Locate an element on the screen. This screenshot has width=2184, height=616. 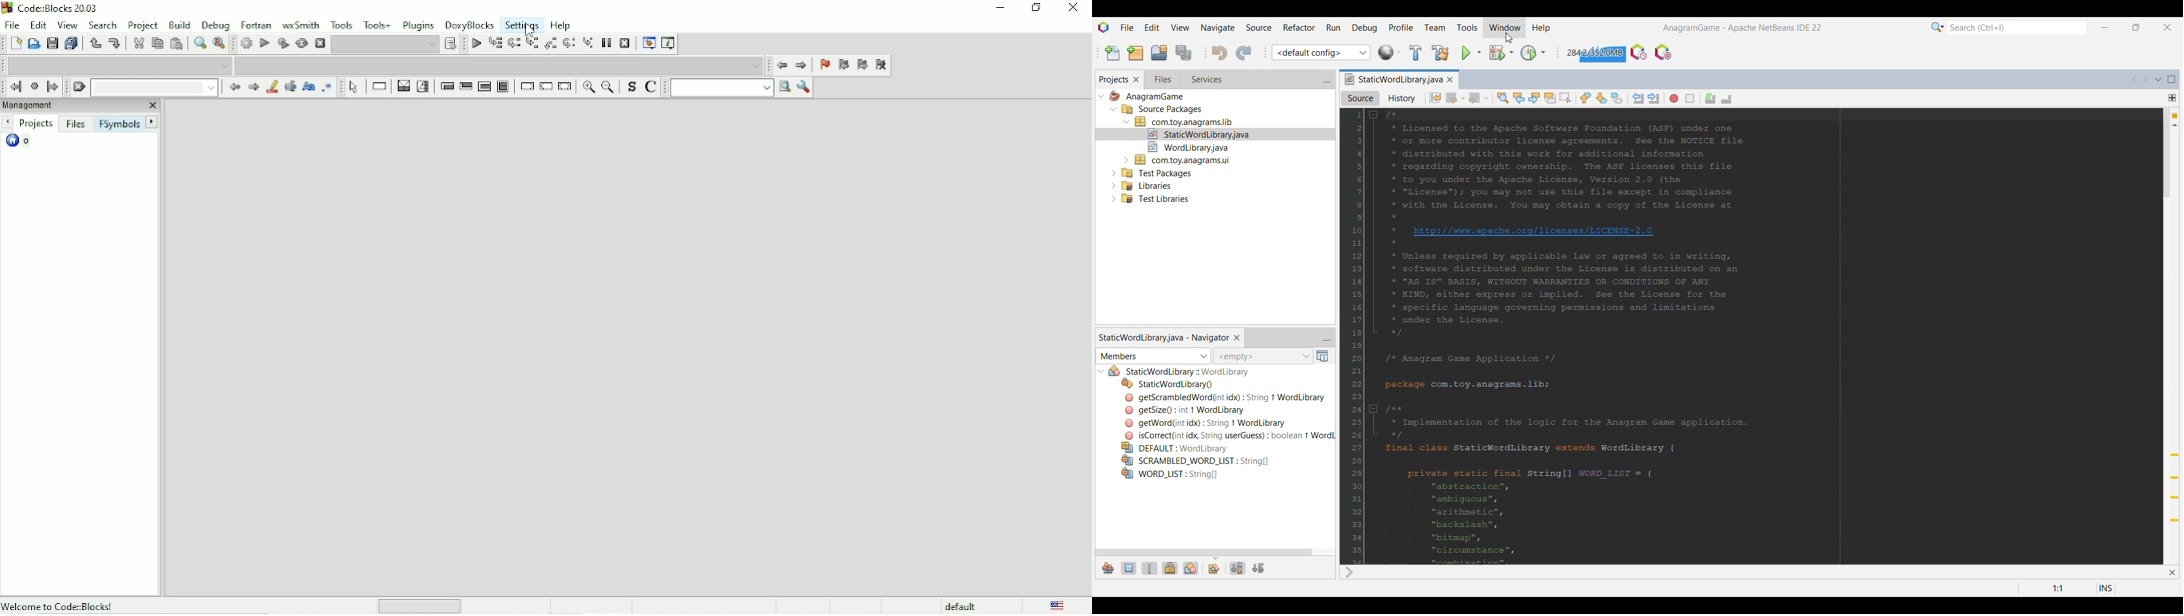
Counting loop is located at coordinates (484, 88).